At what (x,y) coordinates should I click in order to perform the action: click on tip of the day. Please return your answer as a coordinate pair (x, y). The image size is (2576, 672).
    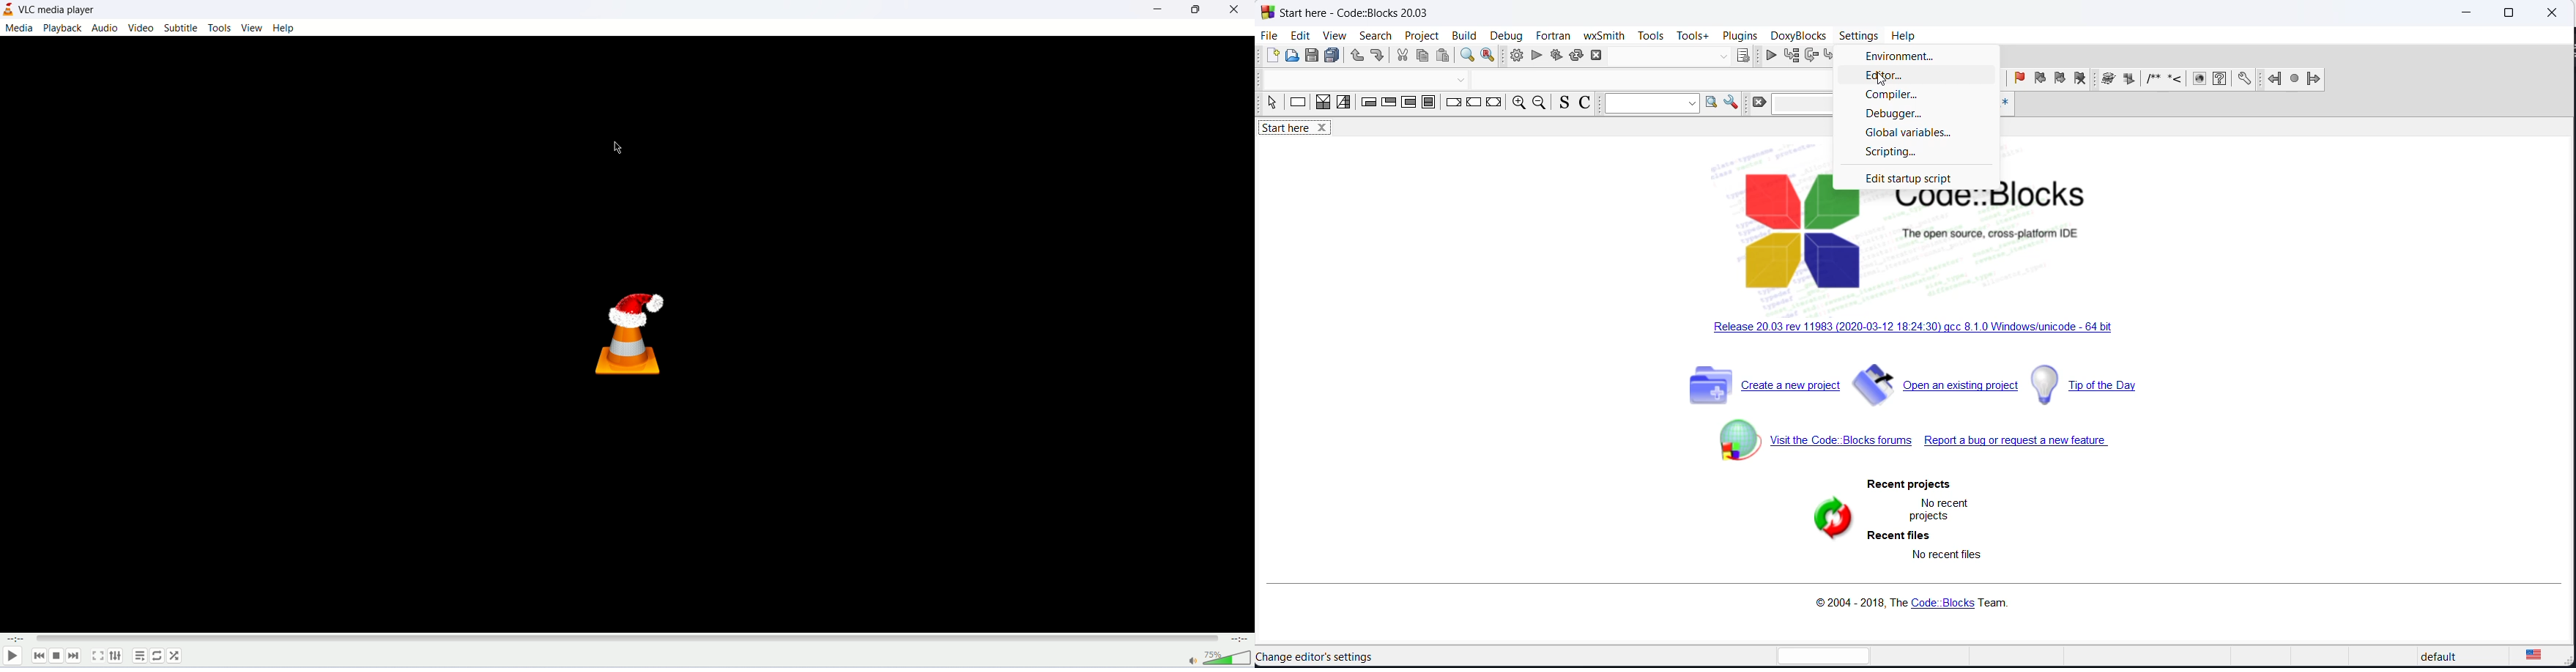
    Looking at the image, I should click on (2101, 387).